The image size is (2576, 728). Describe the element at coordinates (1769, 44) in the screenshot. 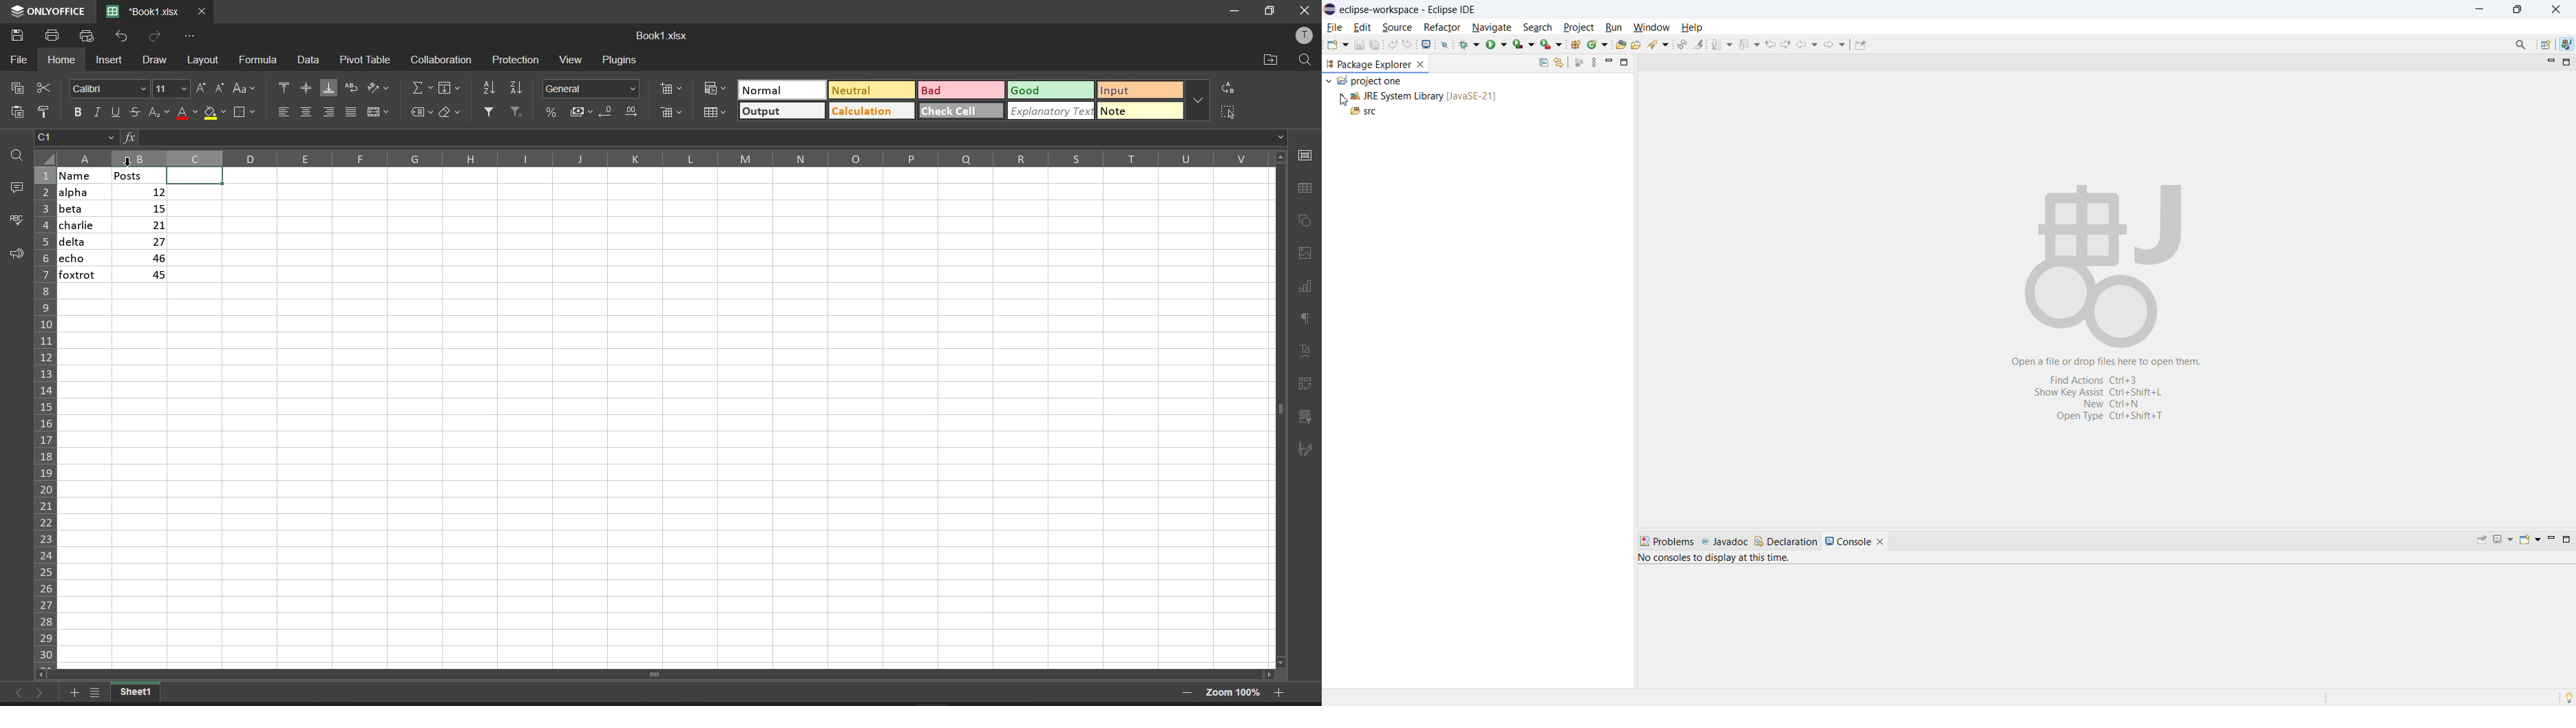

I see `previous edit location` at that location.